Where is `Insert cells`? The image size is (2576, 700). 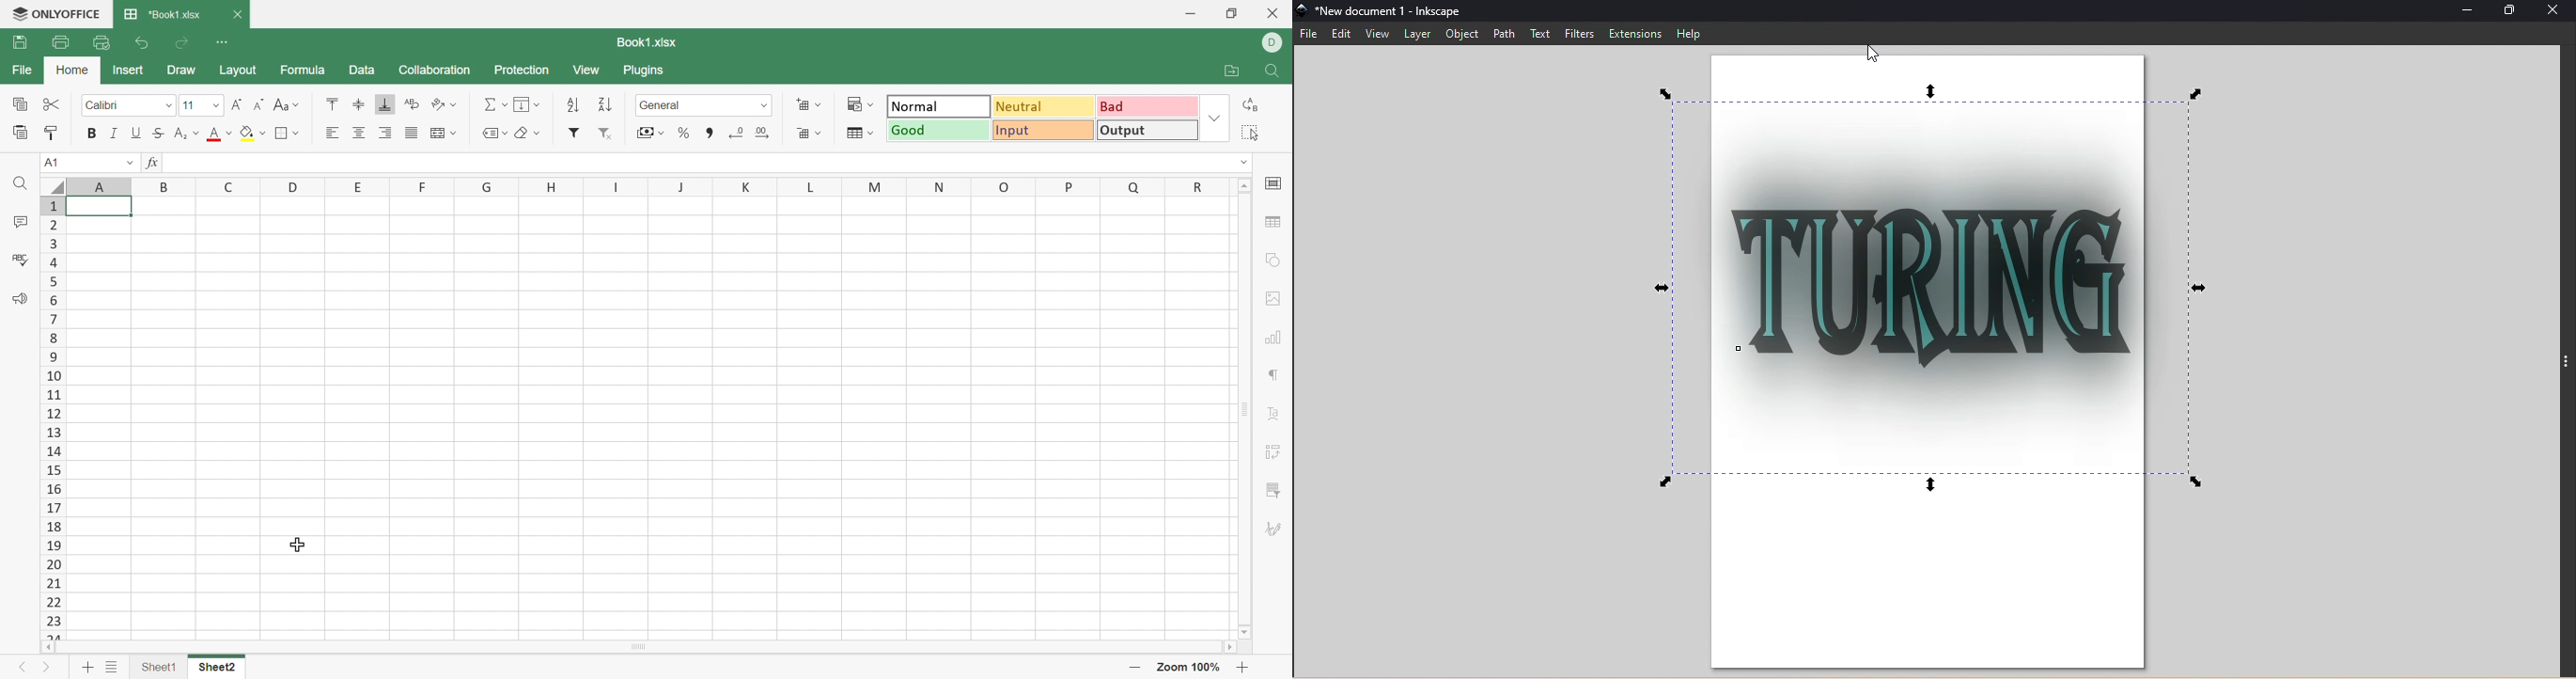 Insert cells is located at coordinates (807, 105).